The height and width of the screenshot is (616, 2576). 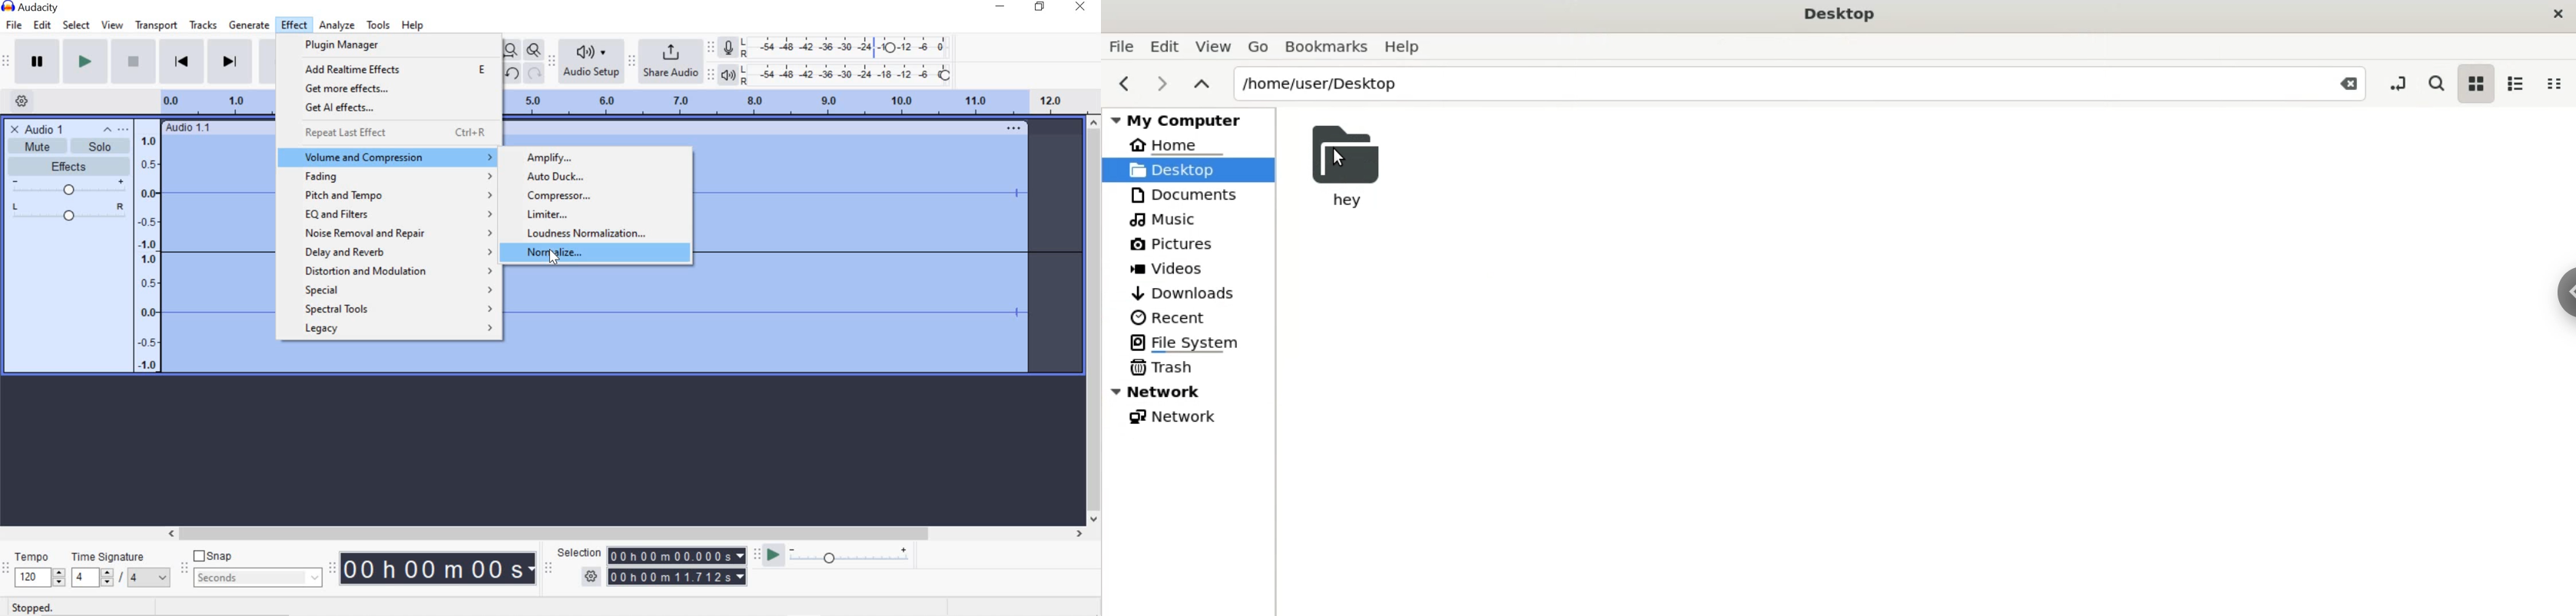 What do you see at coordinates (120, 570) in the screenshot?
I see `TIME SIGNATURE` at bounding box center [120, 570].